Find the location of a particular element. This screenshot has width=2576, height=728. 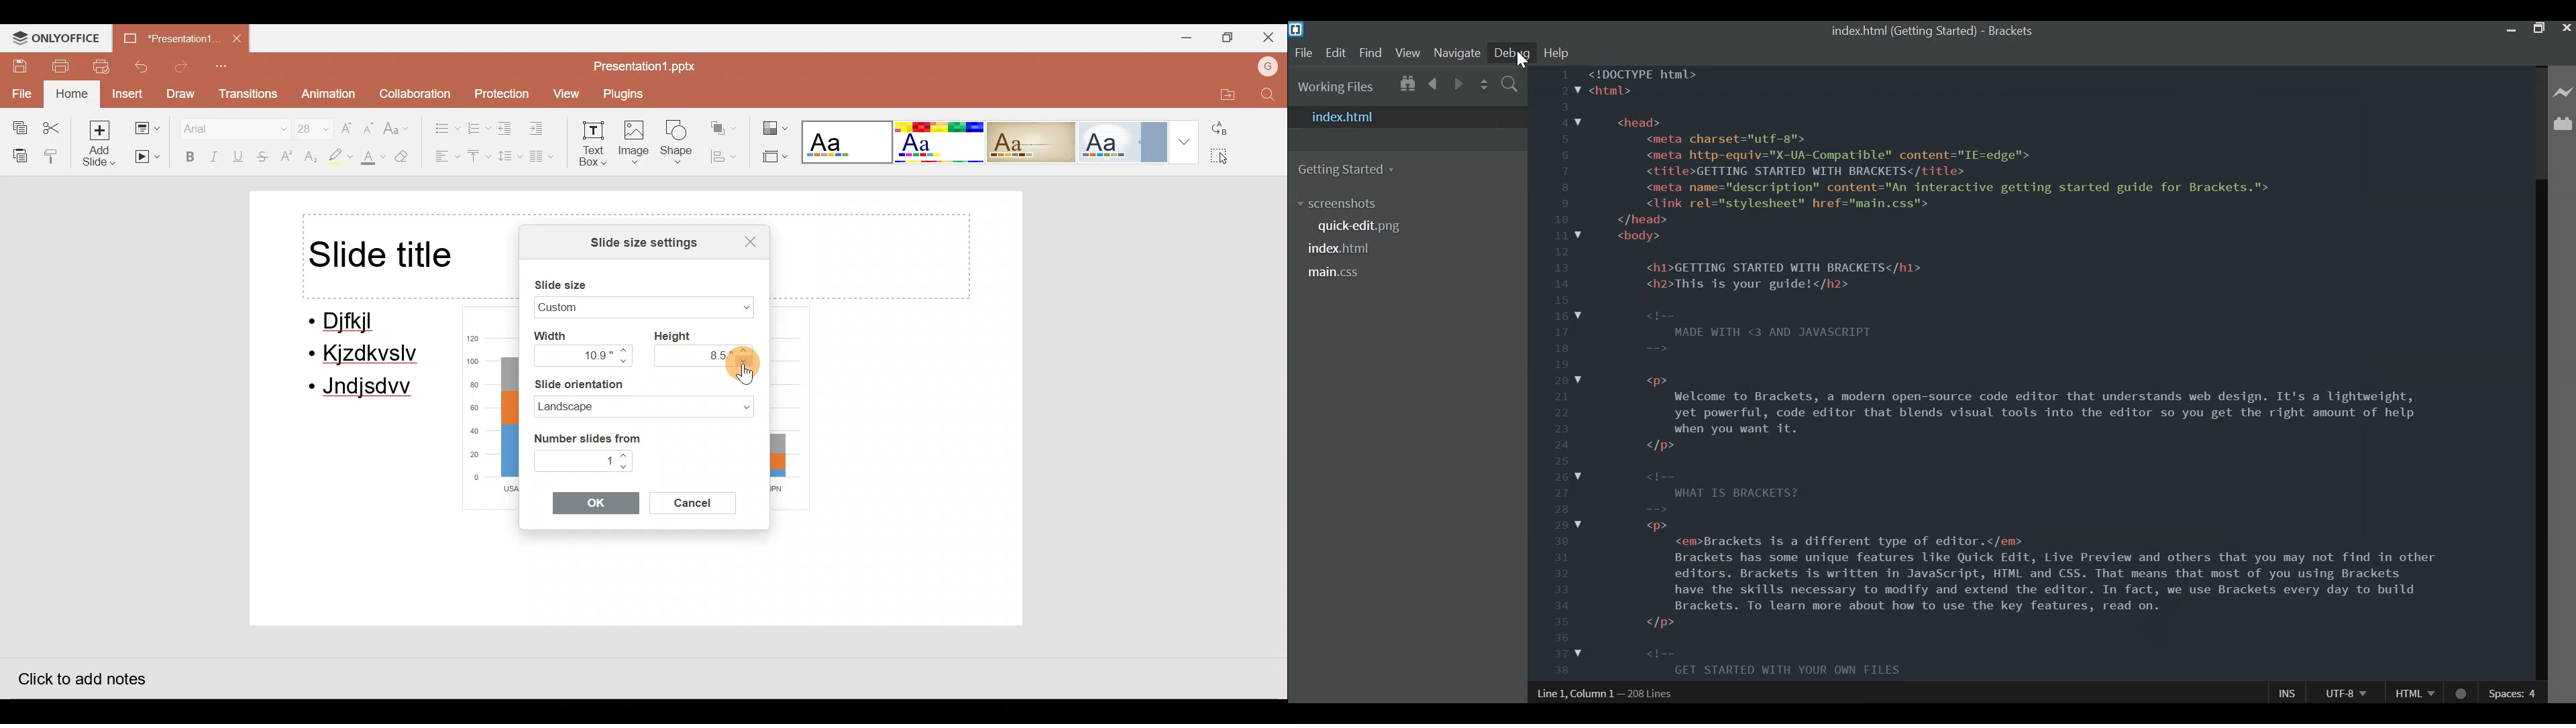

Navigate up is located at coordinates (625, 456).